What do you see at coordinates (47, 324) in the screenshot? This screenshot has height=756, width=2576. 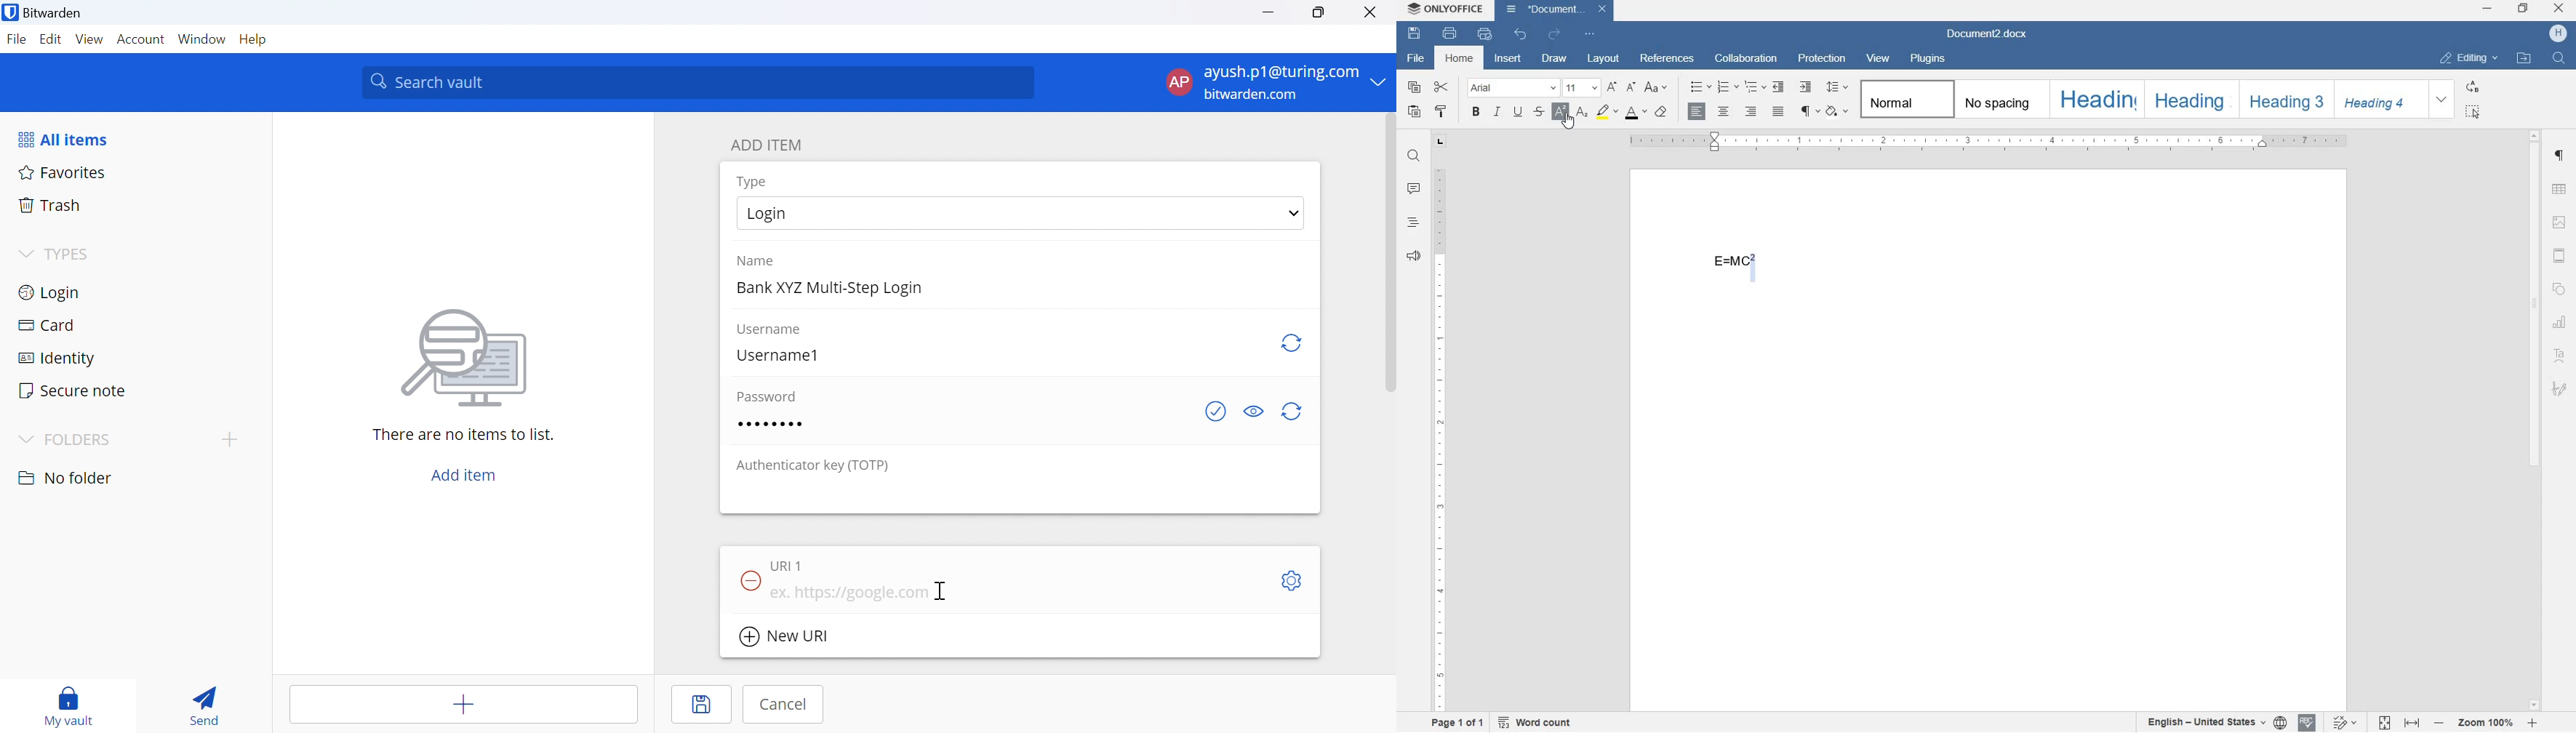 I see `Card` at bounding box center [47, 324].